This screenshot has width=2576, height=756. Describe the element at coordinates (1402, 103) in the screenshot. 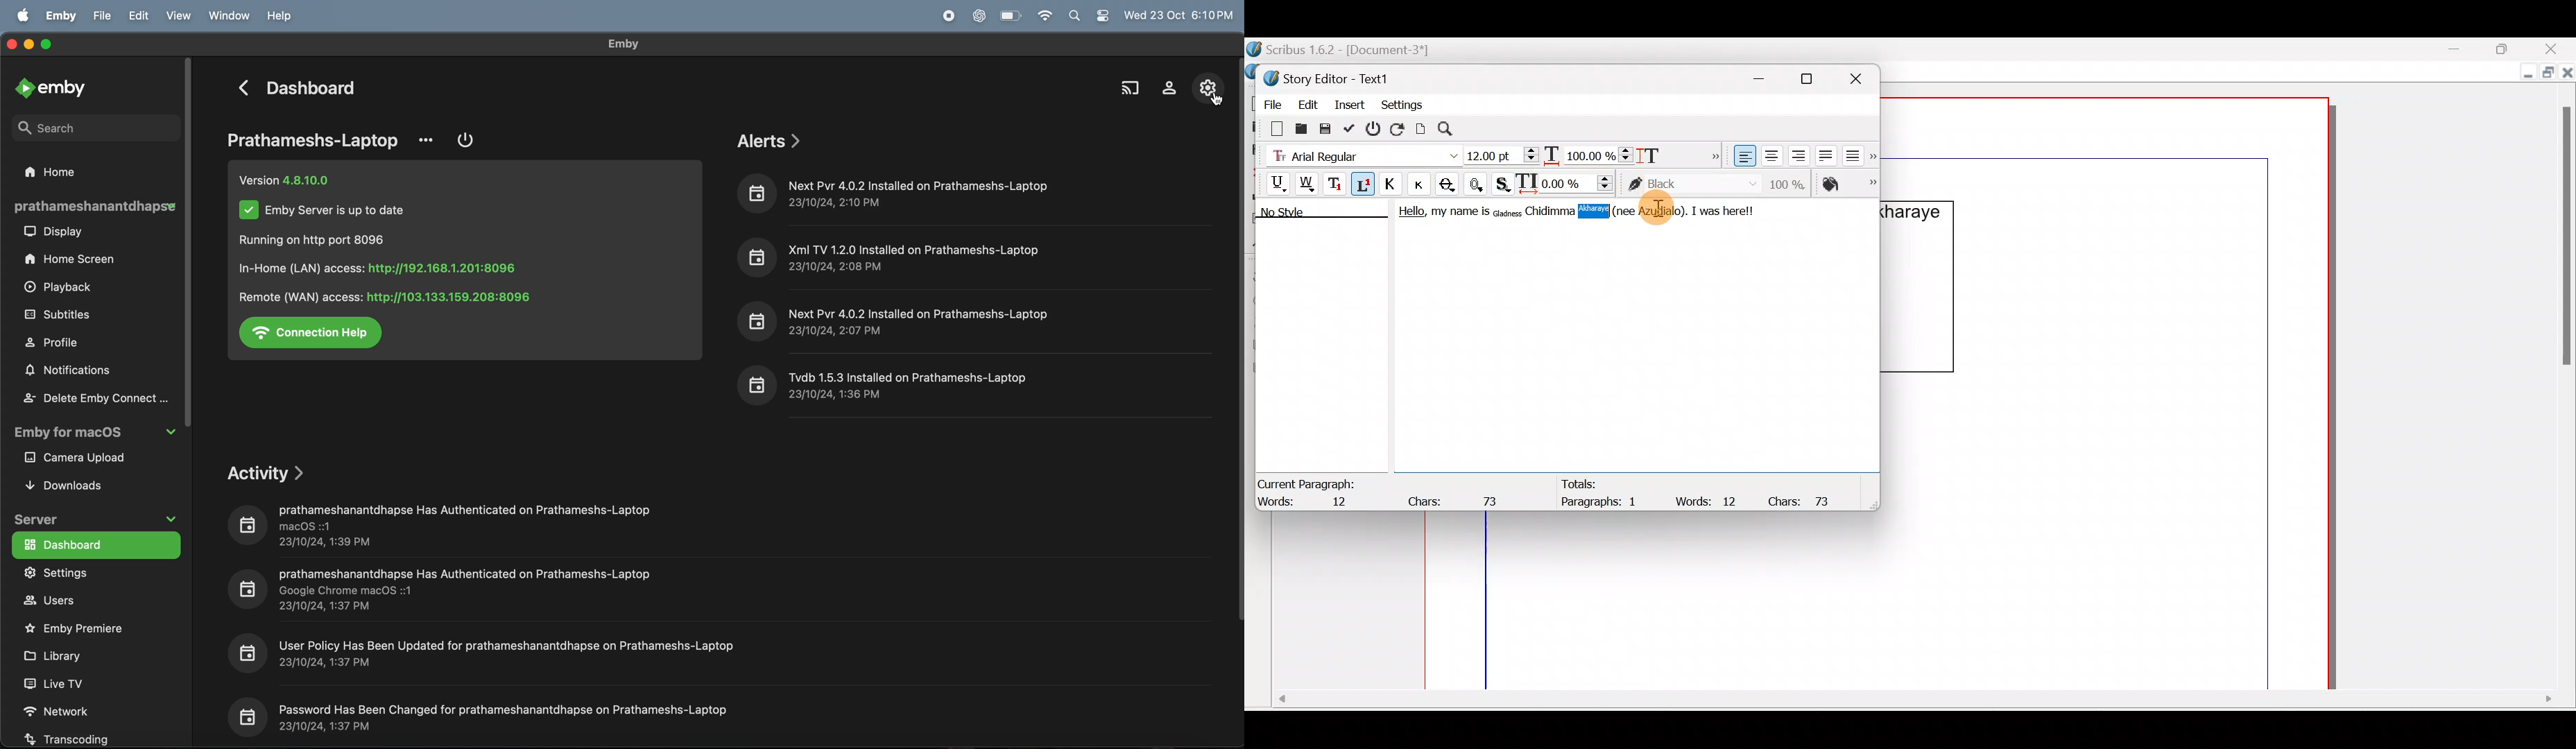

I see `Settings` at that location.